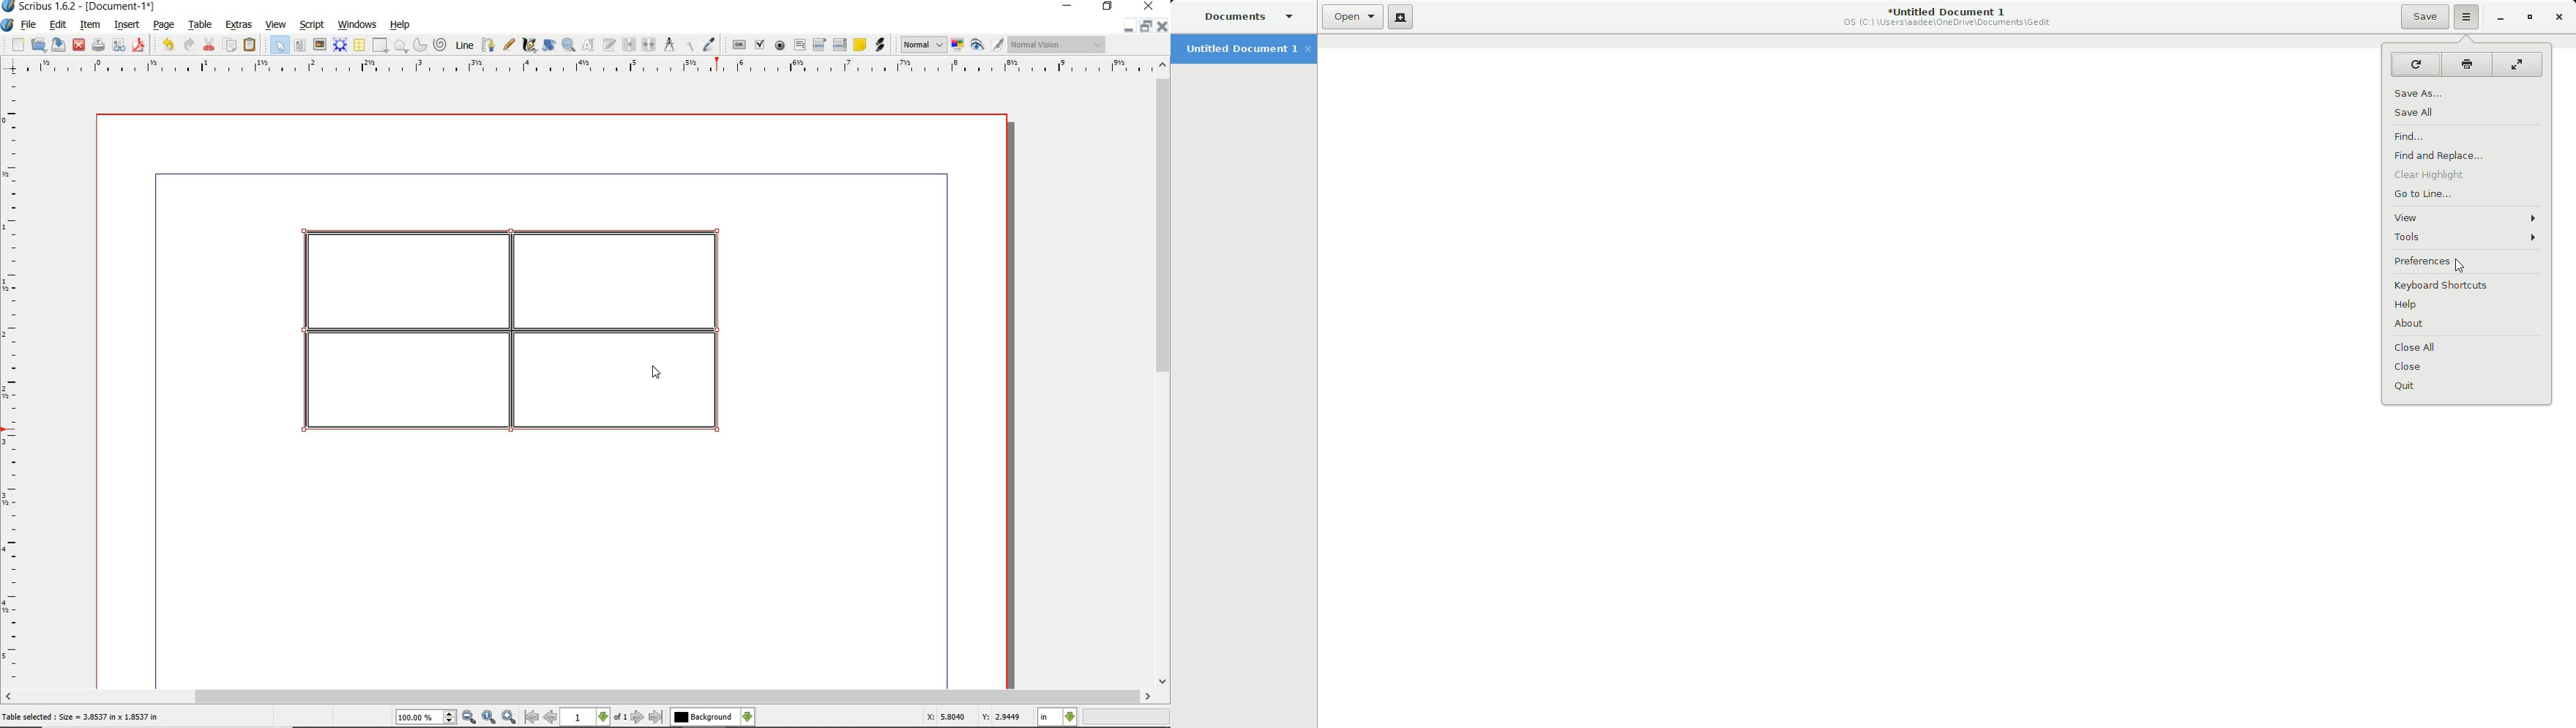  What do you see at coordinates (2463, 18) in the screenshot?
I see `Options` at bounding box center [2463, 18].